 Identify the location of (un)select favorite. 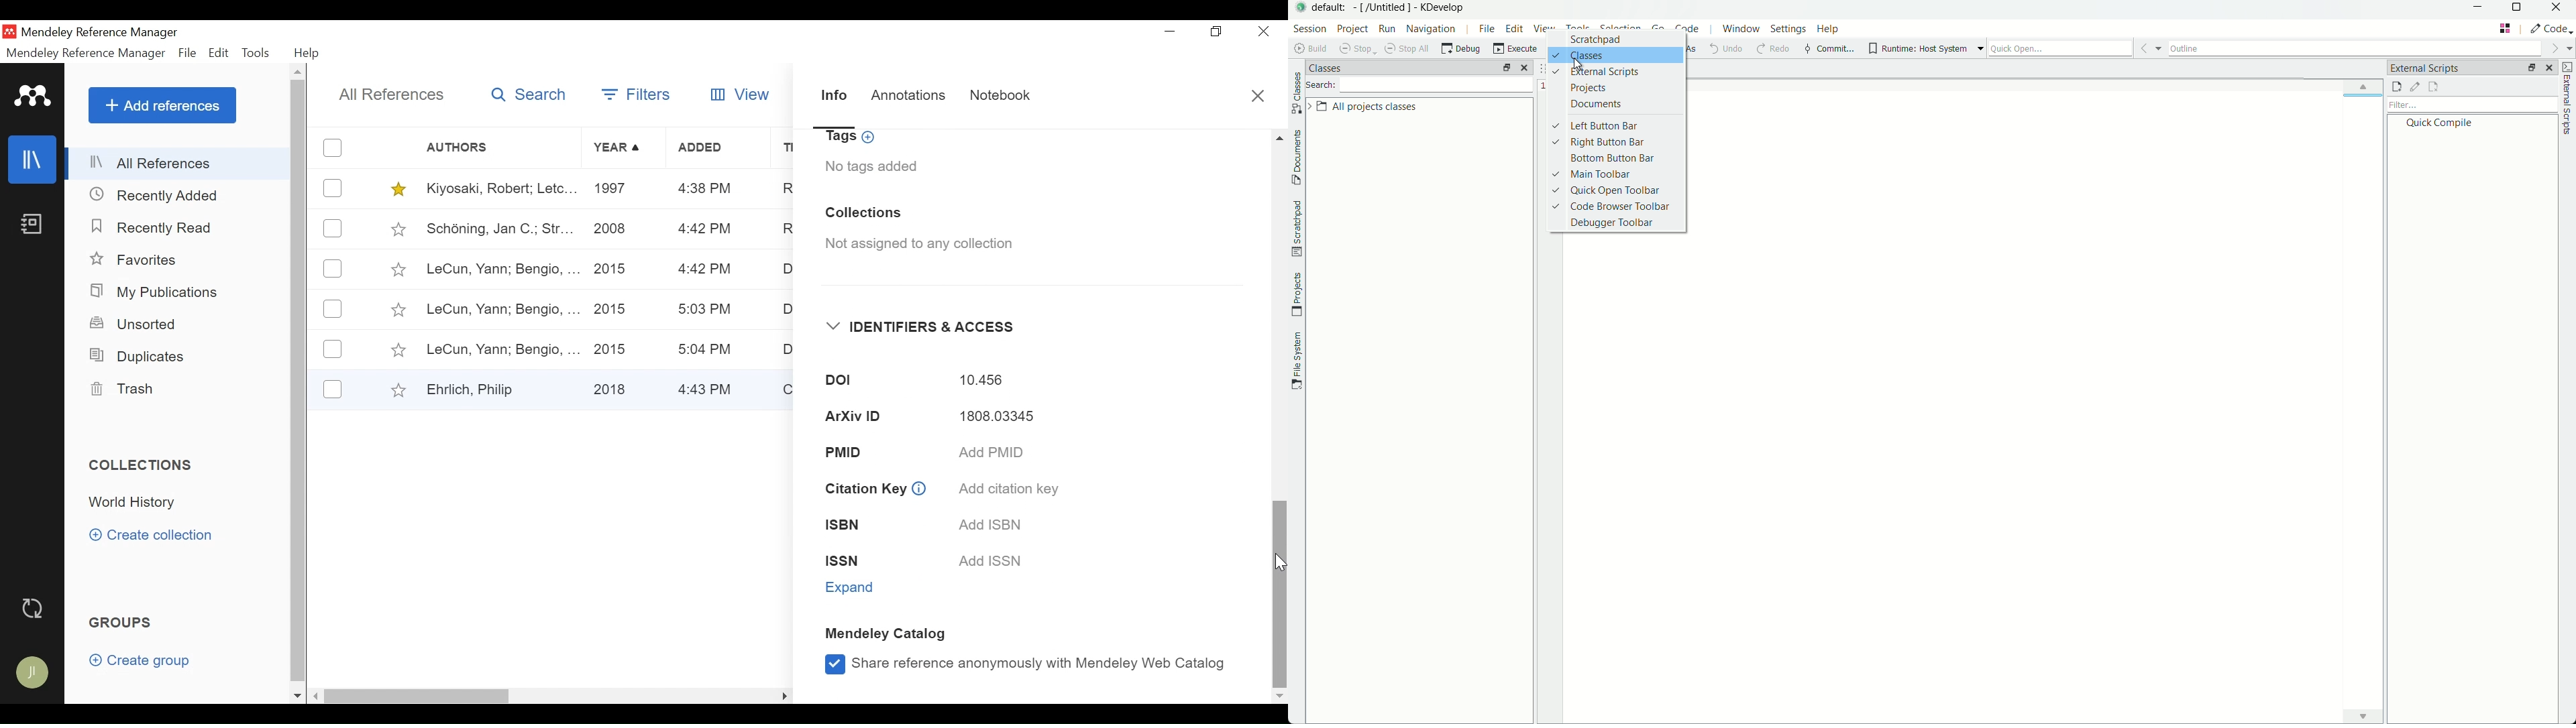
(397, 269).